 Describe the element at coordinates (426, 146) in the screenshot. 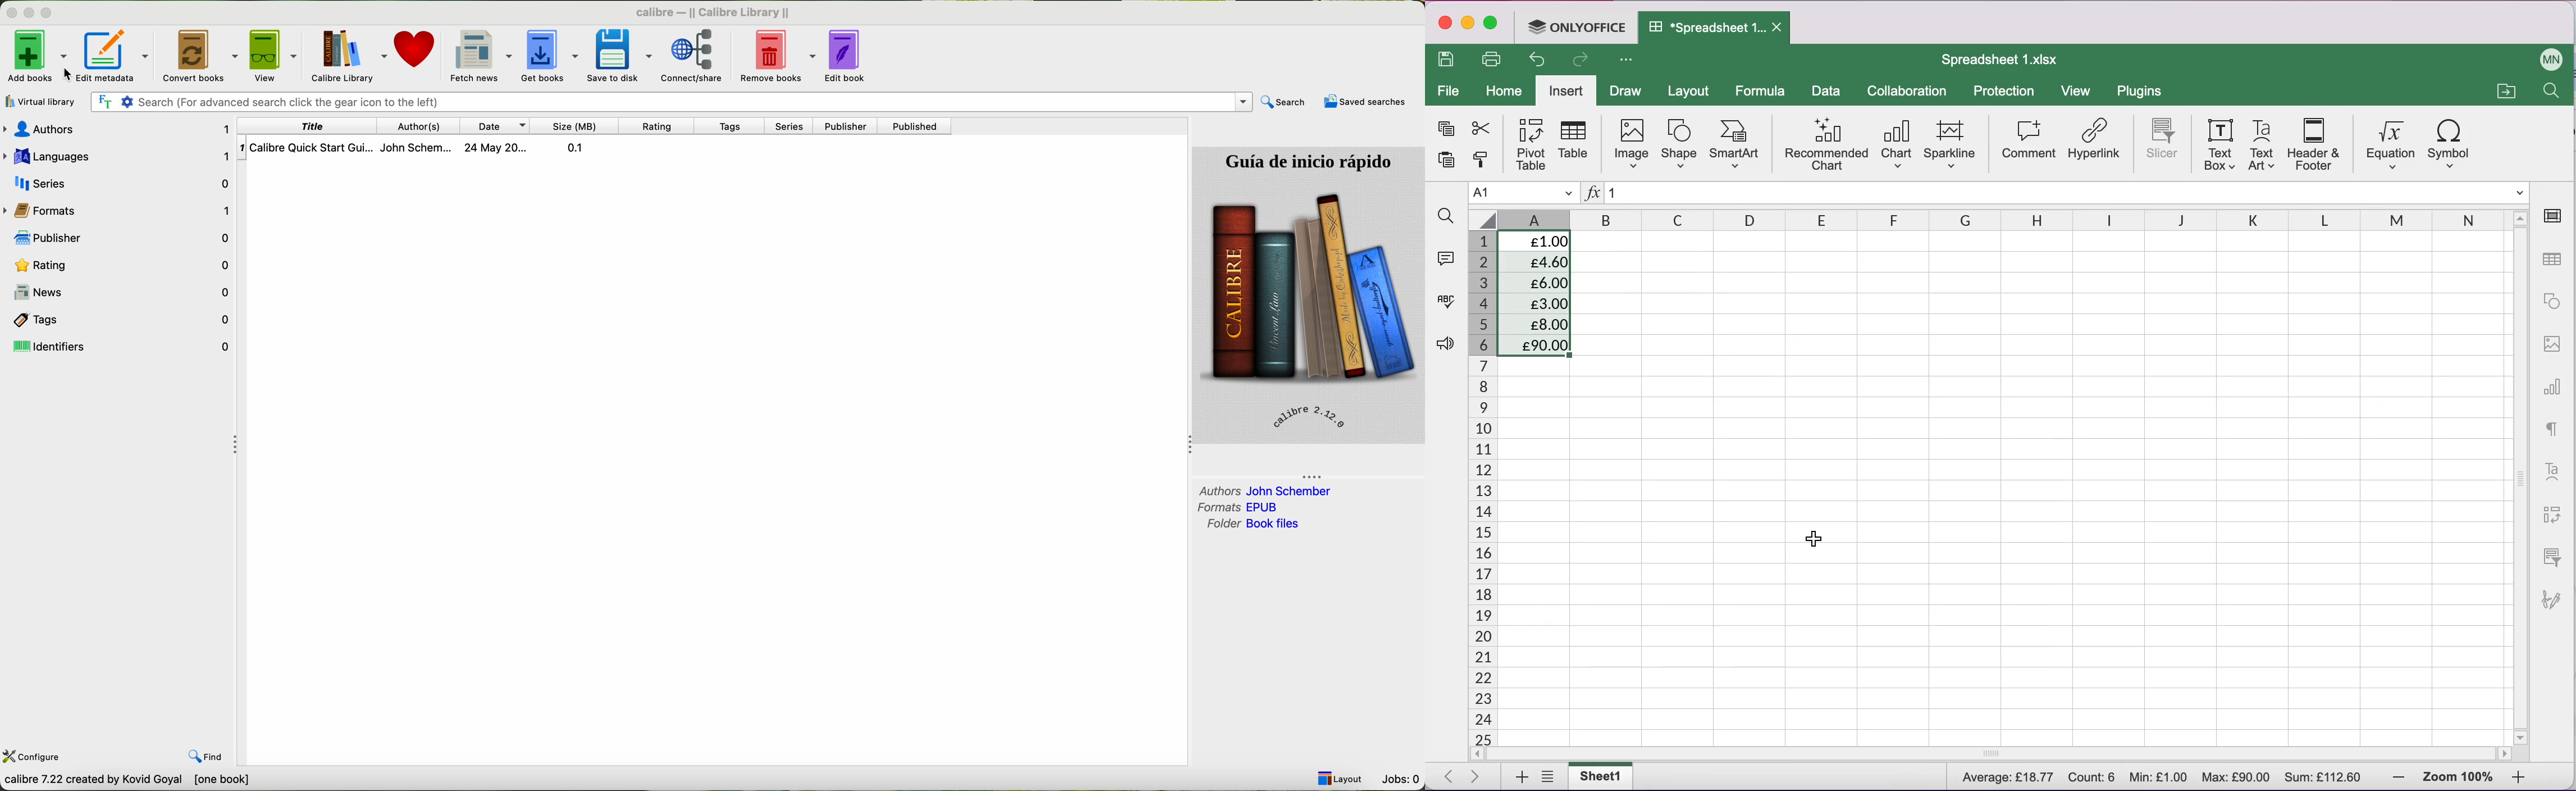

I see `book` at that location.